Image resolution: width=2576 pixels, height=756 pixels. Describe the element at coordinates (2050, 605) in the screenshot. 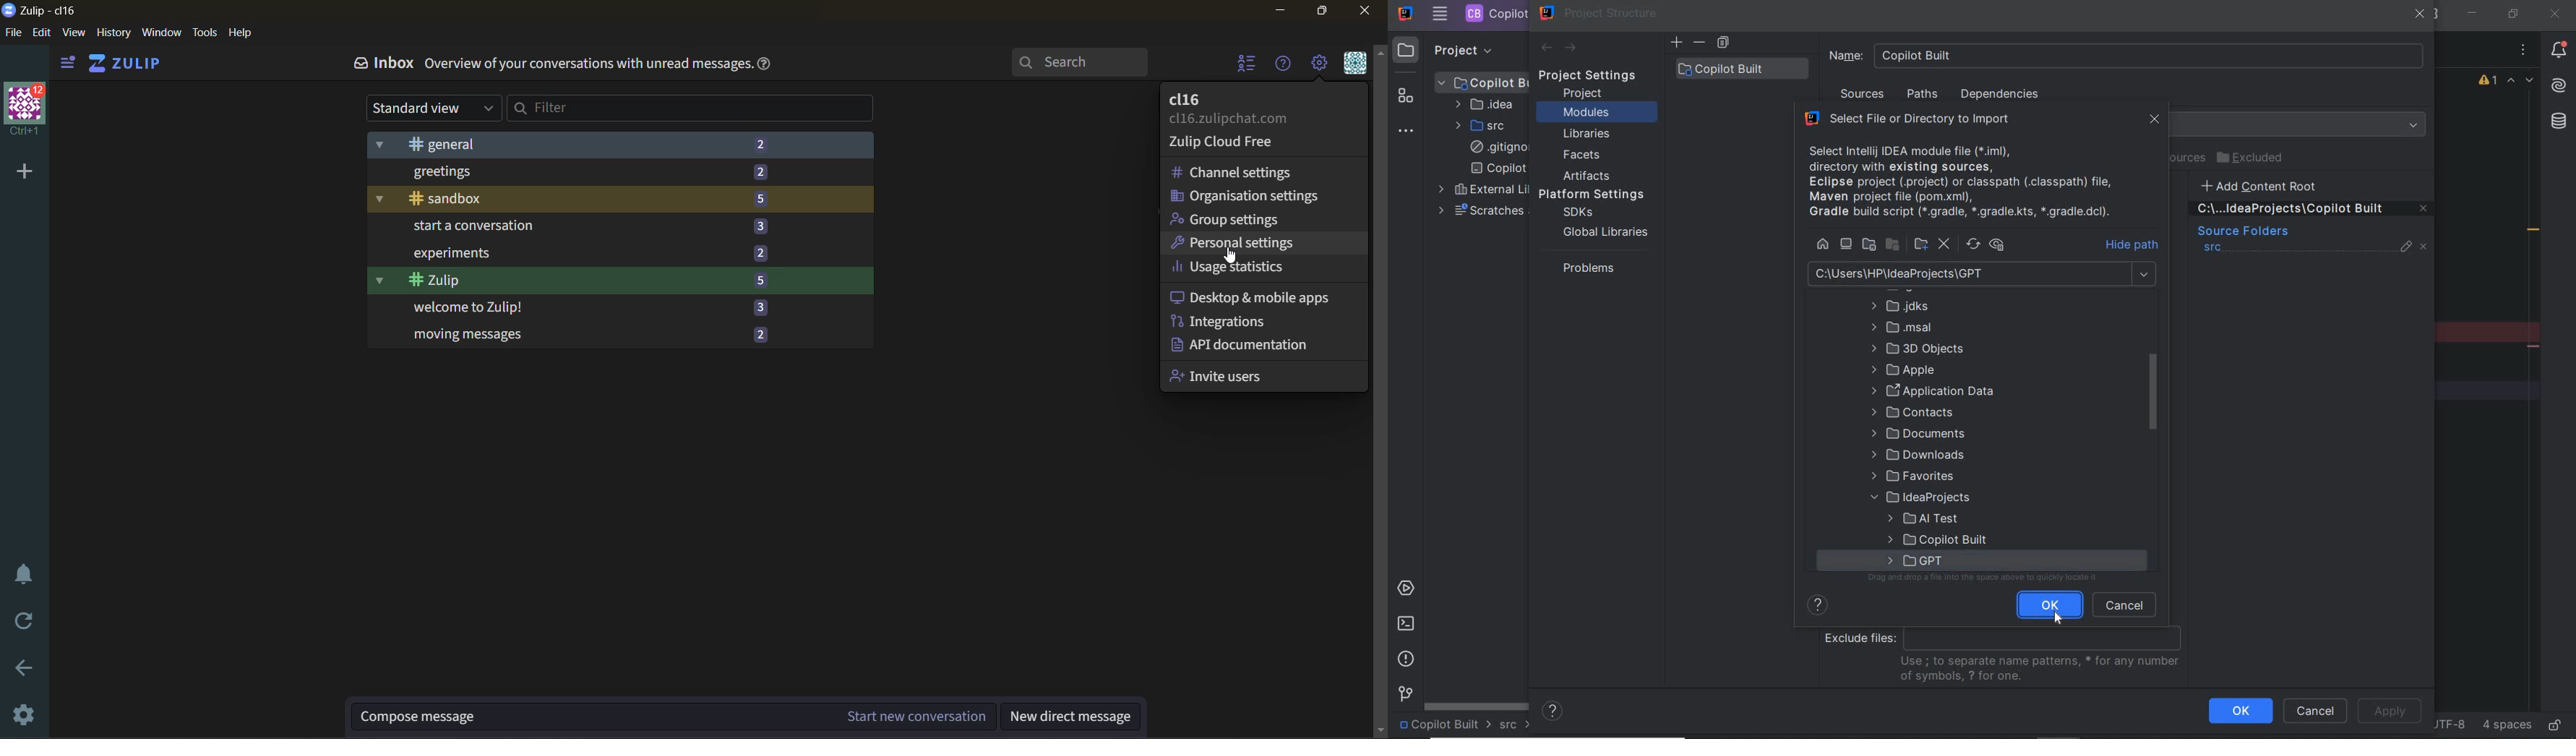

I see `ok` at that location.